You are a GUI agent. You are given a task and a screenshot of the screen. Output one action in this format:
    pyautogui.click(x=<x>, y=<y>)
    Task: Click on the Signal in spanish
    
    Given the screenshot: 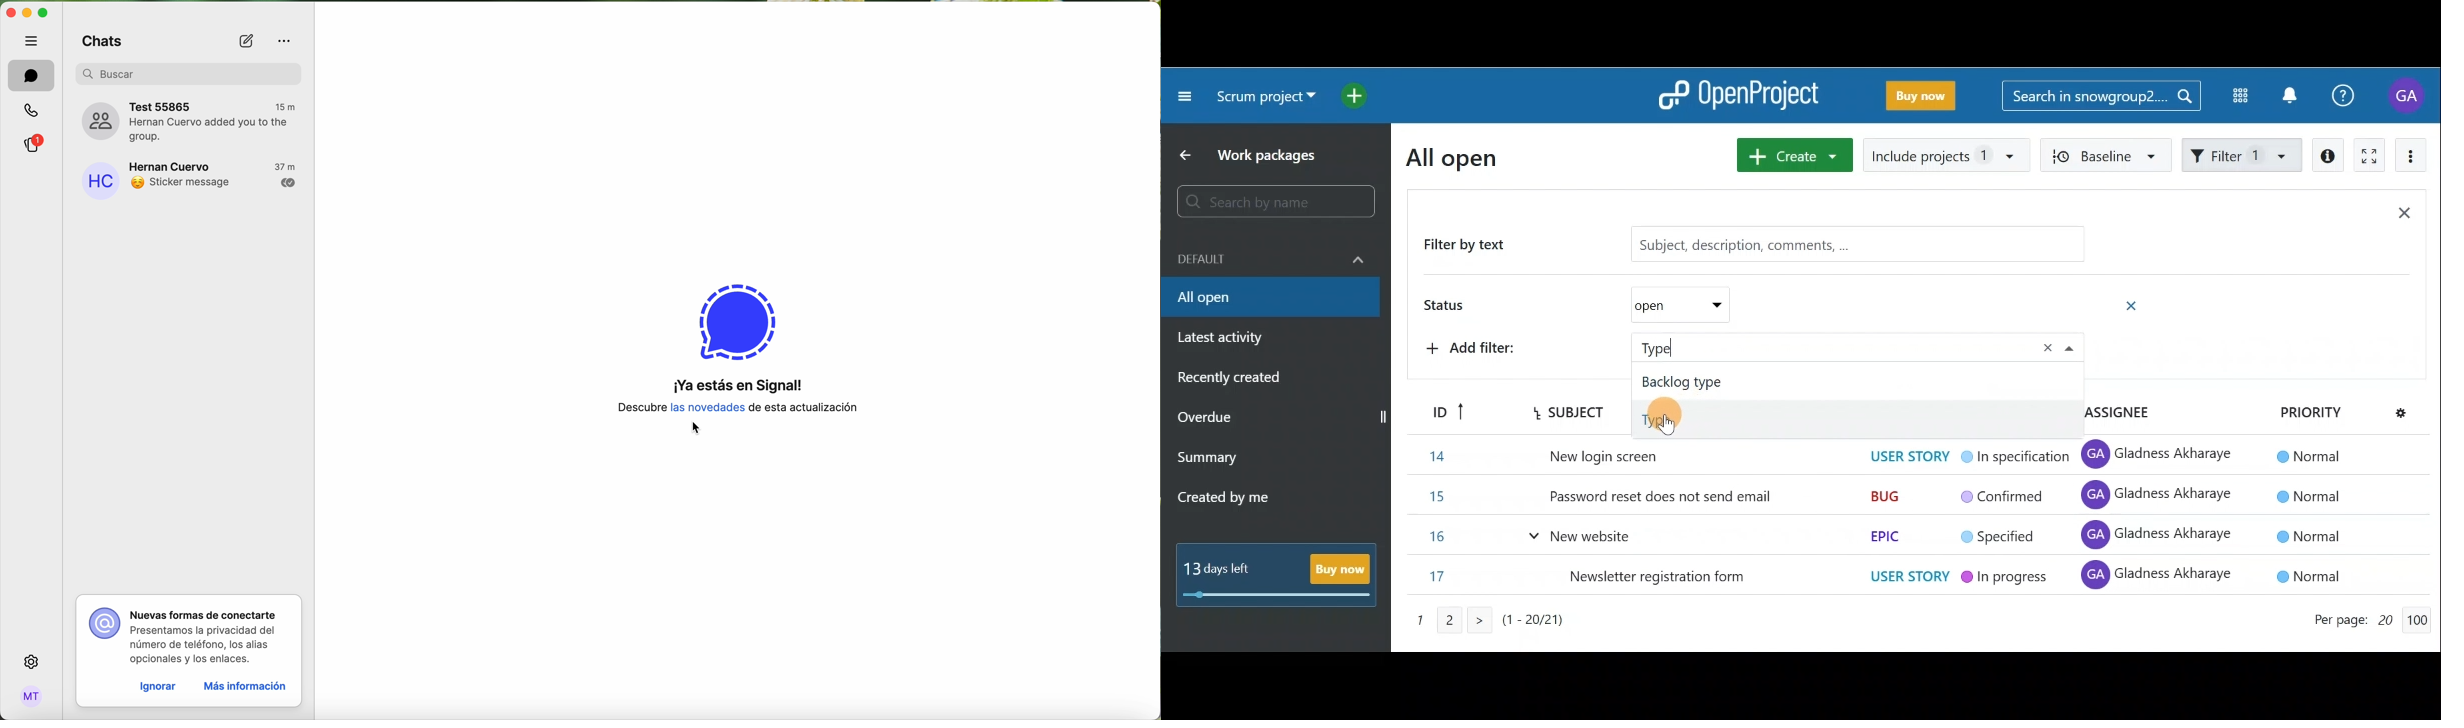 What is the action you would take?
    pyautogui.click(x=732, y=393)
    